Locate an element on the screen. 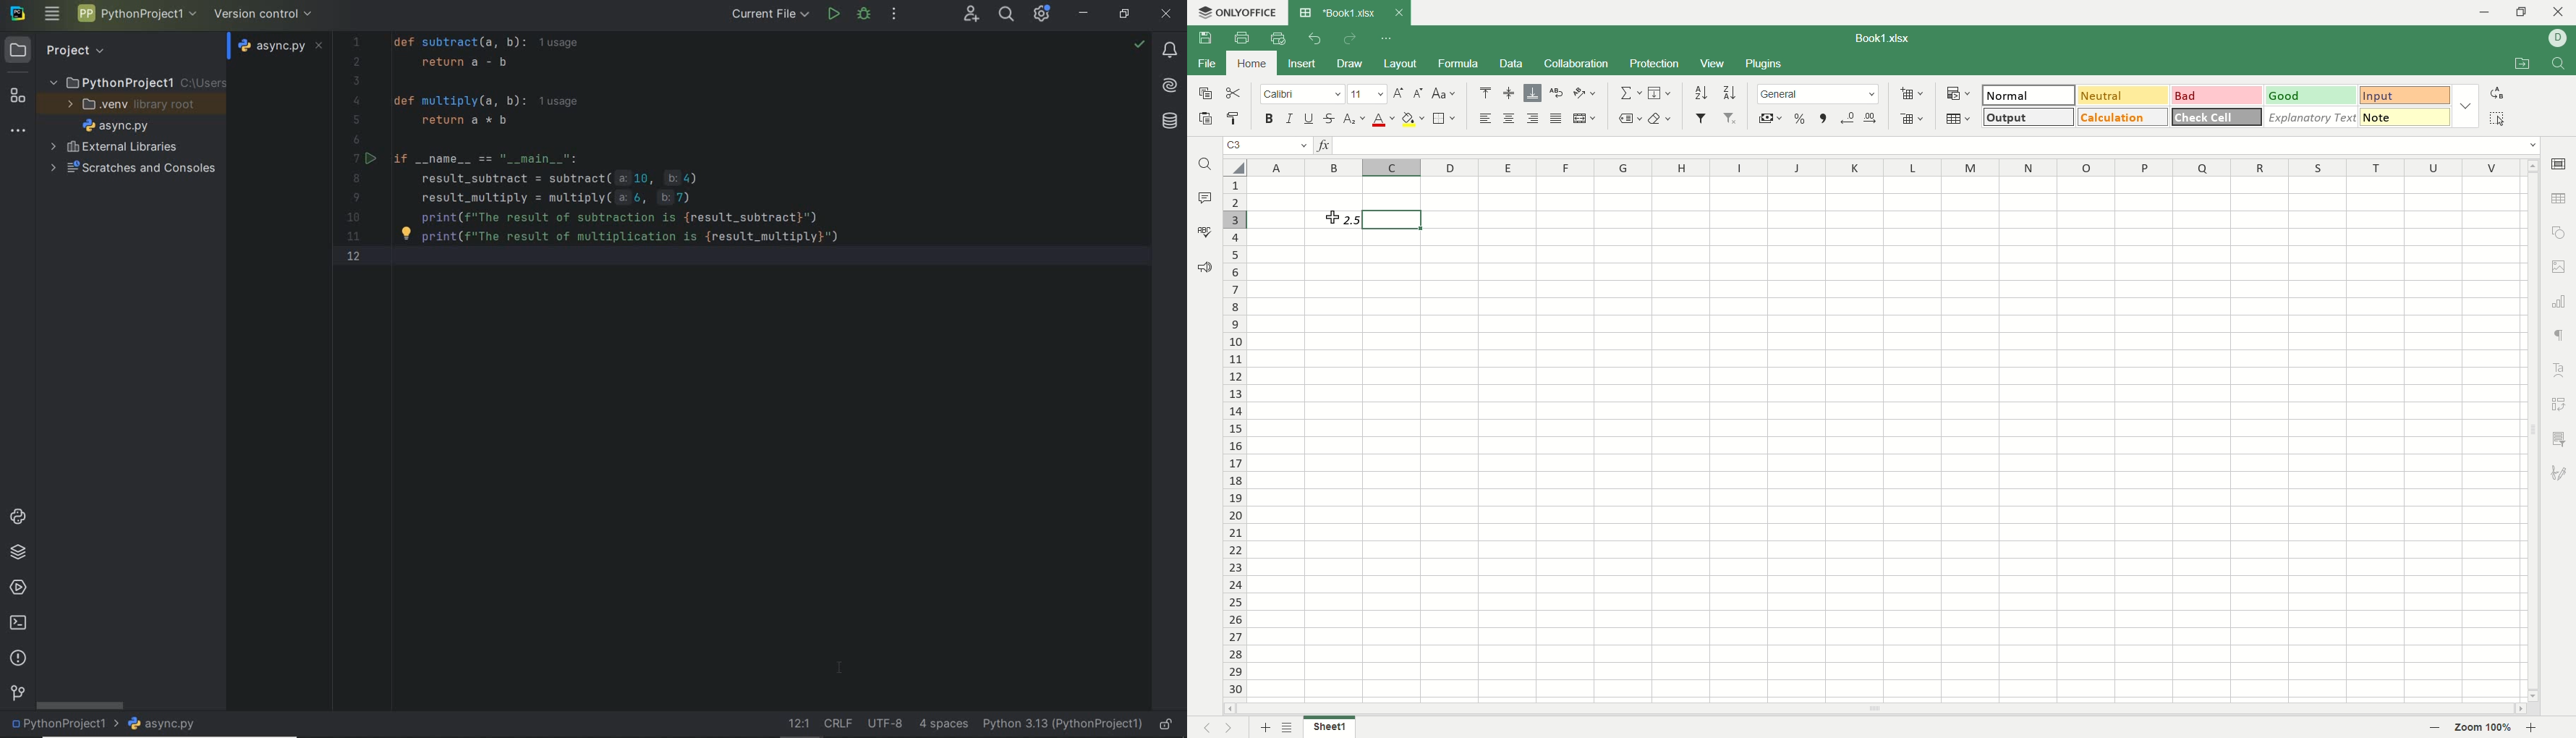  row number is located at coordinates (1236, 438).